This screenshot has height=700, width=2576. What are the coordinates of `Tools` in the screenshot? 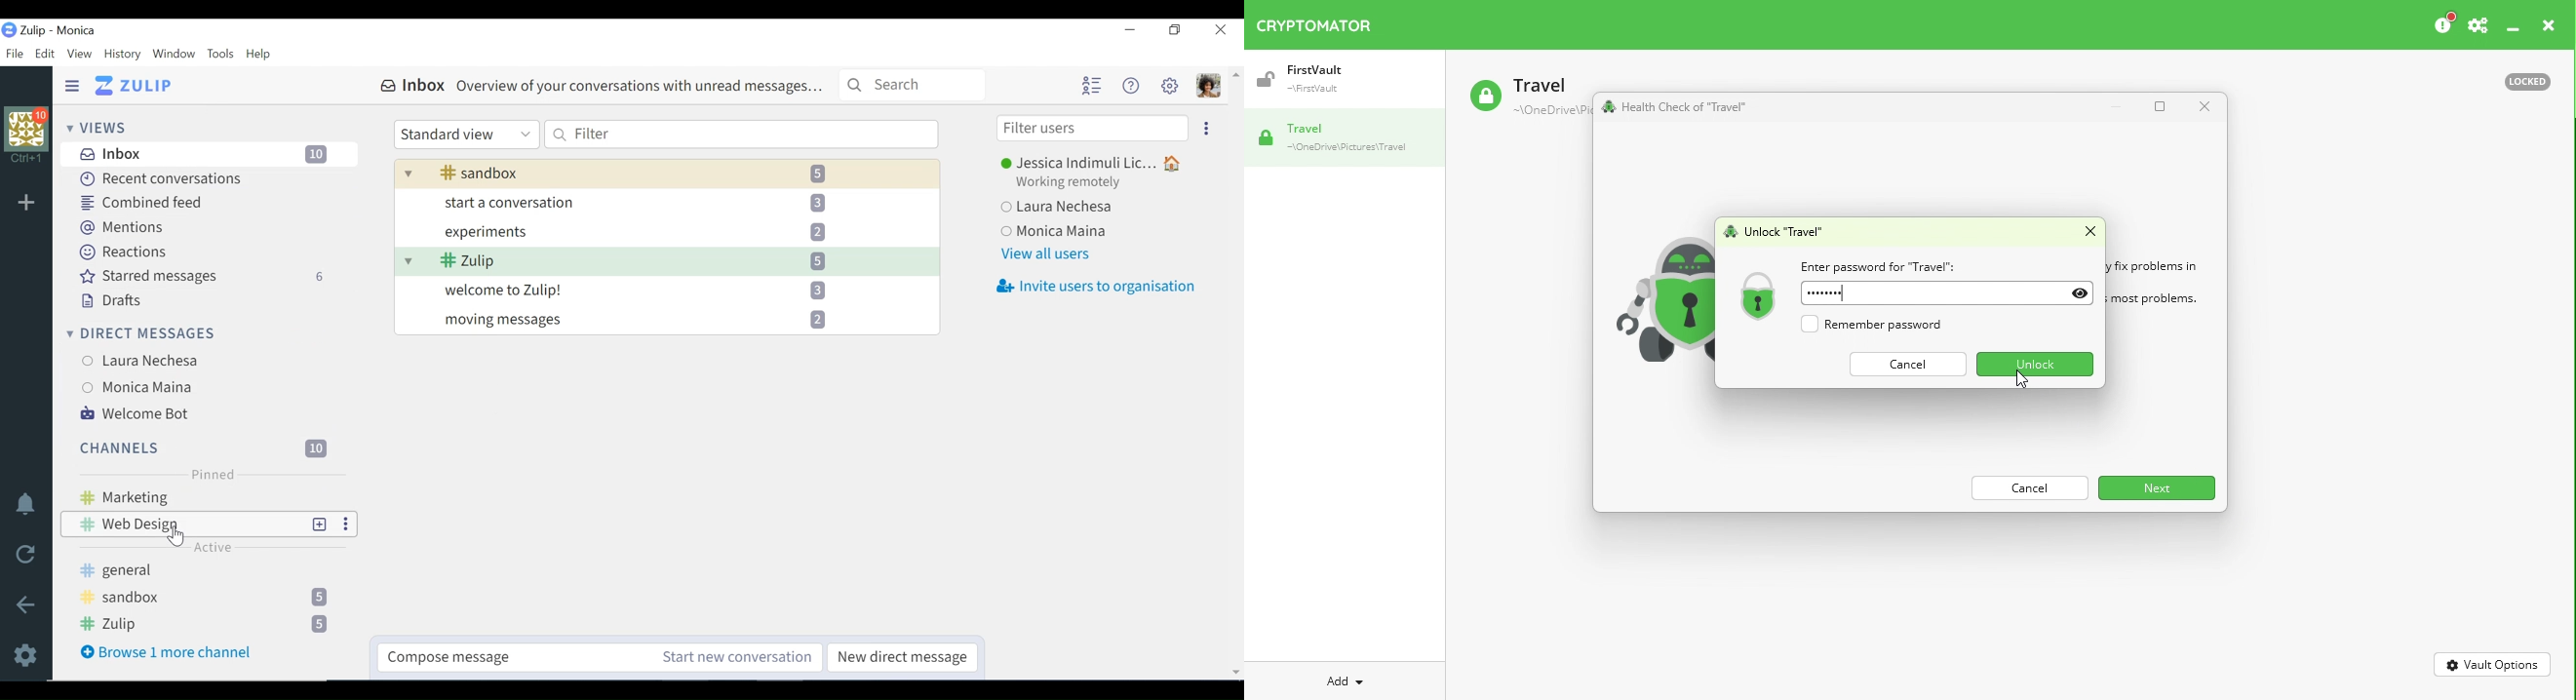 It's located at (220, 54).